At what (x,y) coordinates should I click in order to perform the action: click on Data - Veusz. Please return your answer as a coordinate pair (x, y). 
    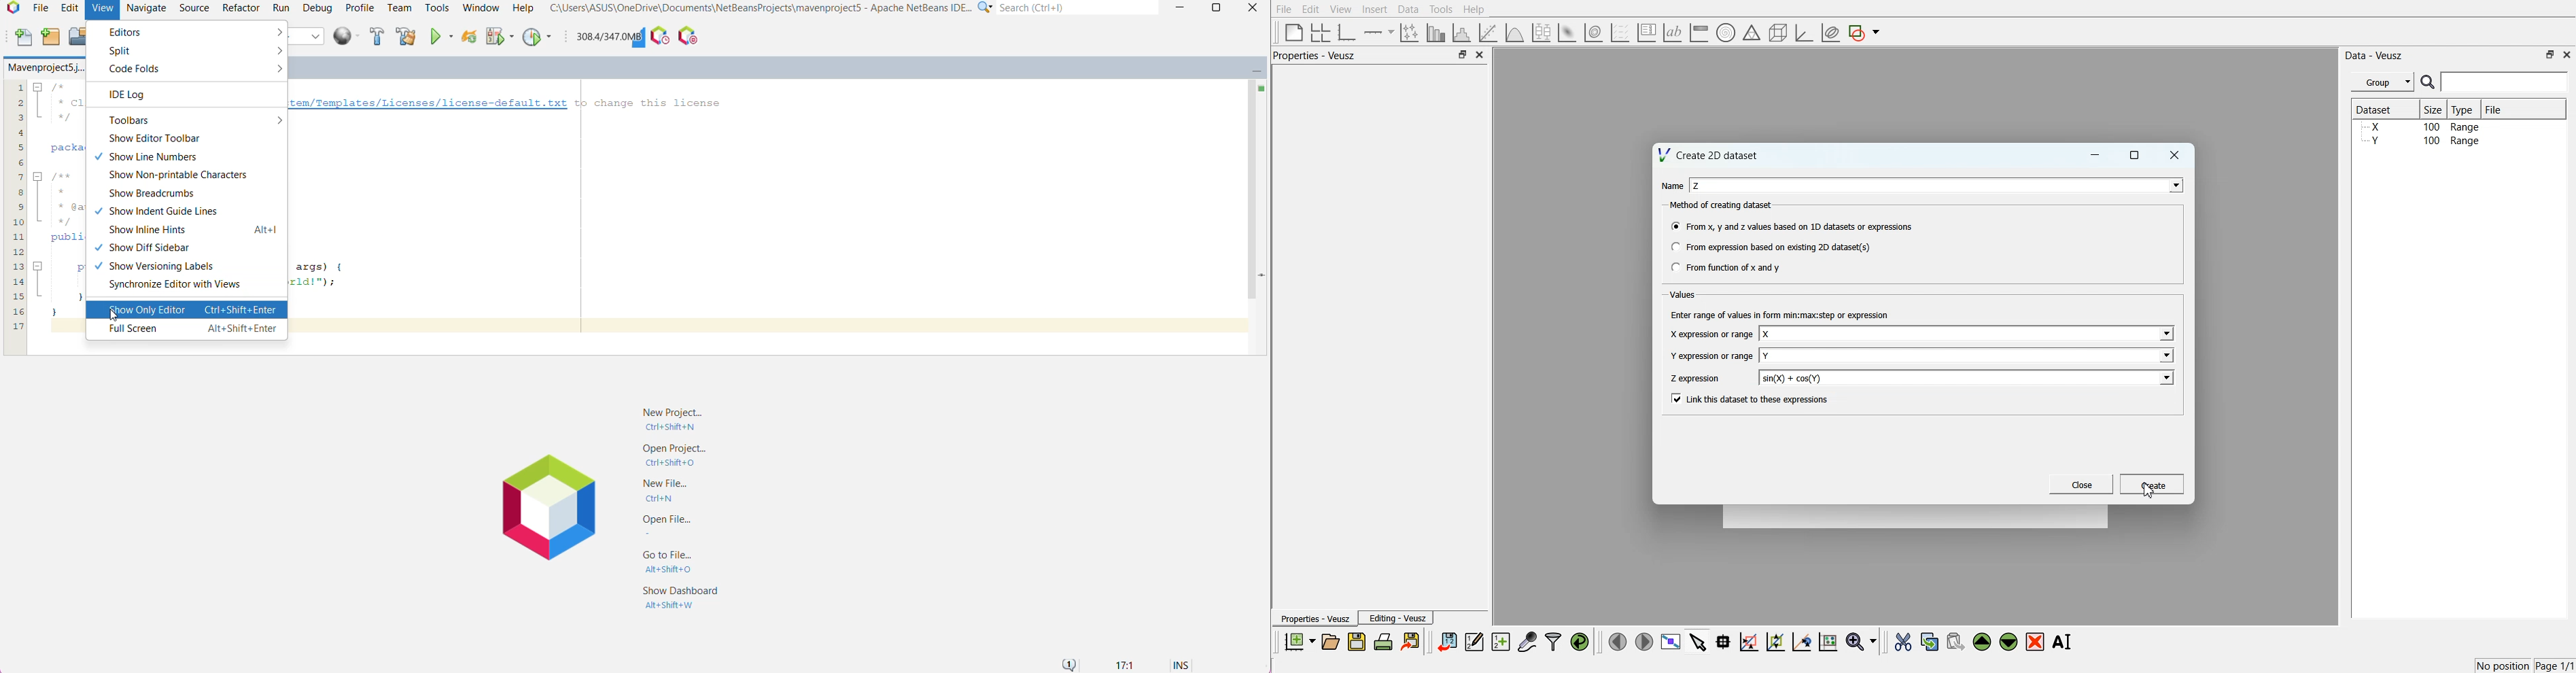
    Looking at the image, I should click on (2373, 56).